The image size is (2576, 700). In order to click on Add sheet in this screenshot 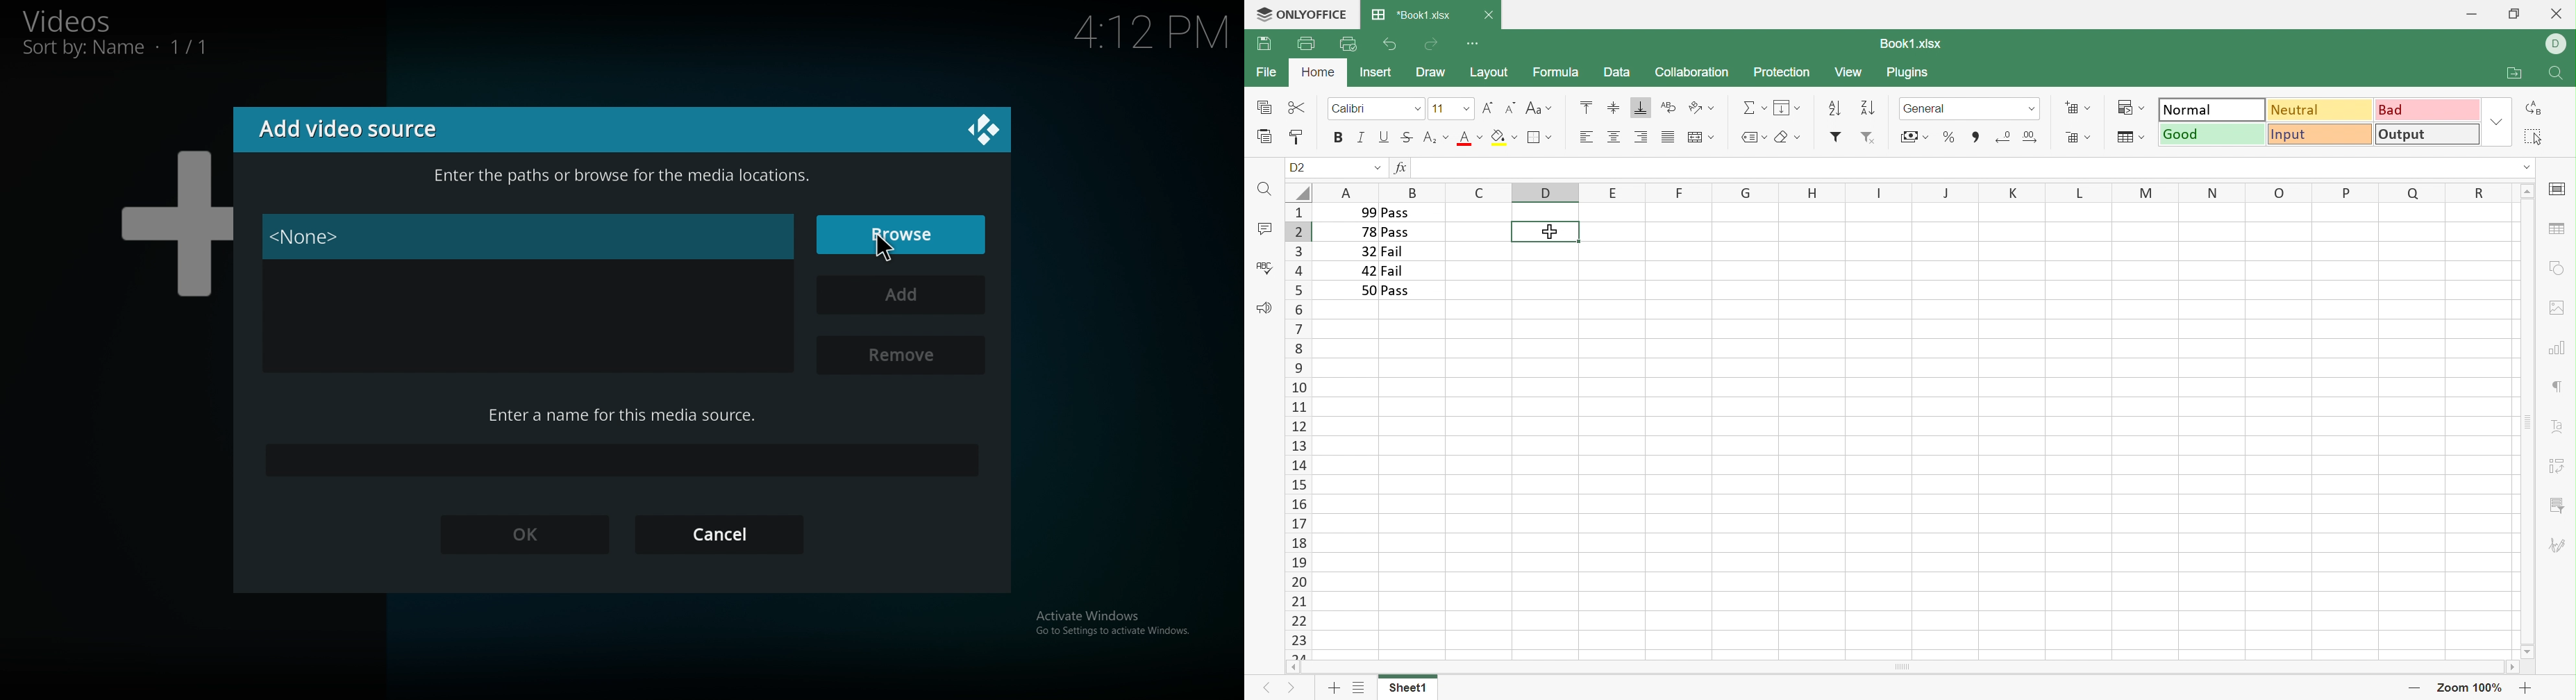, I will do `click(1335, 690)`.